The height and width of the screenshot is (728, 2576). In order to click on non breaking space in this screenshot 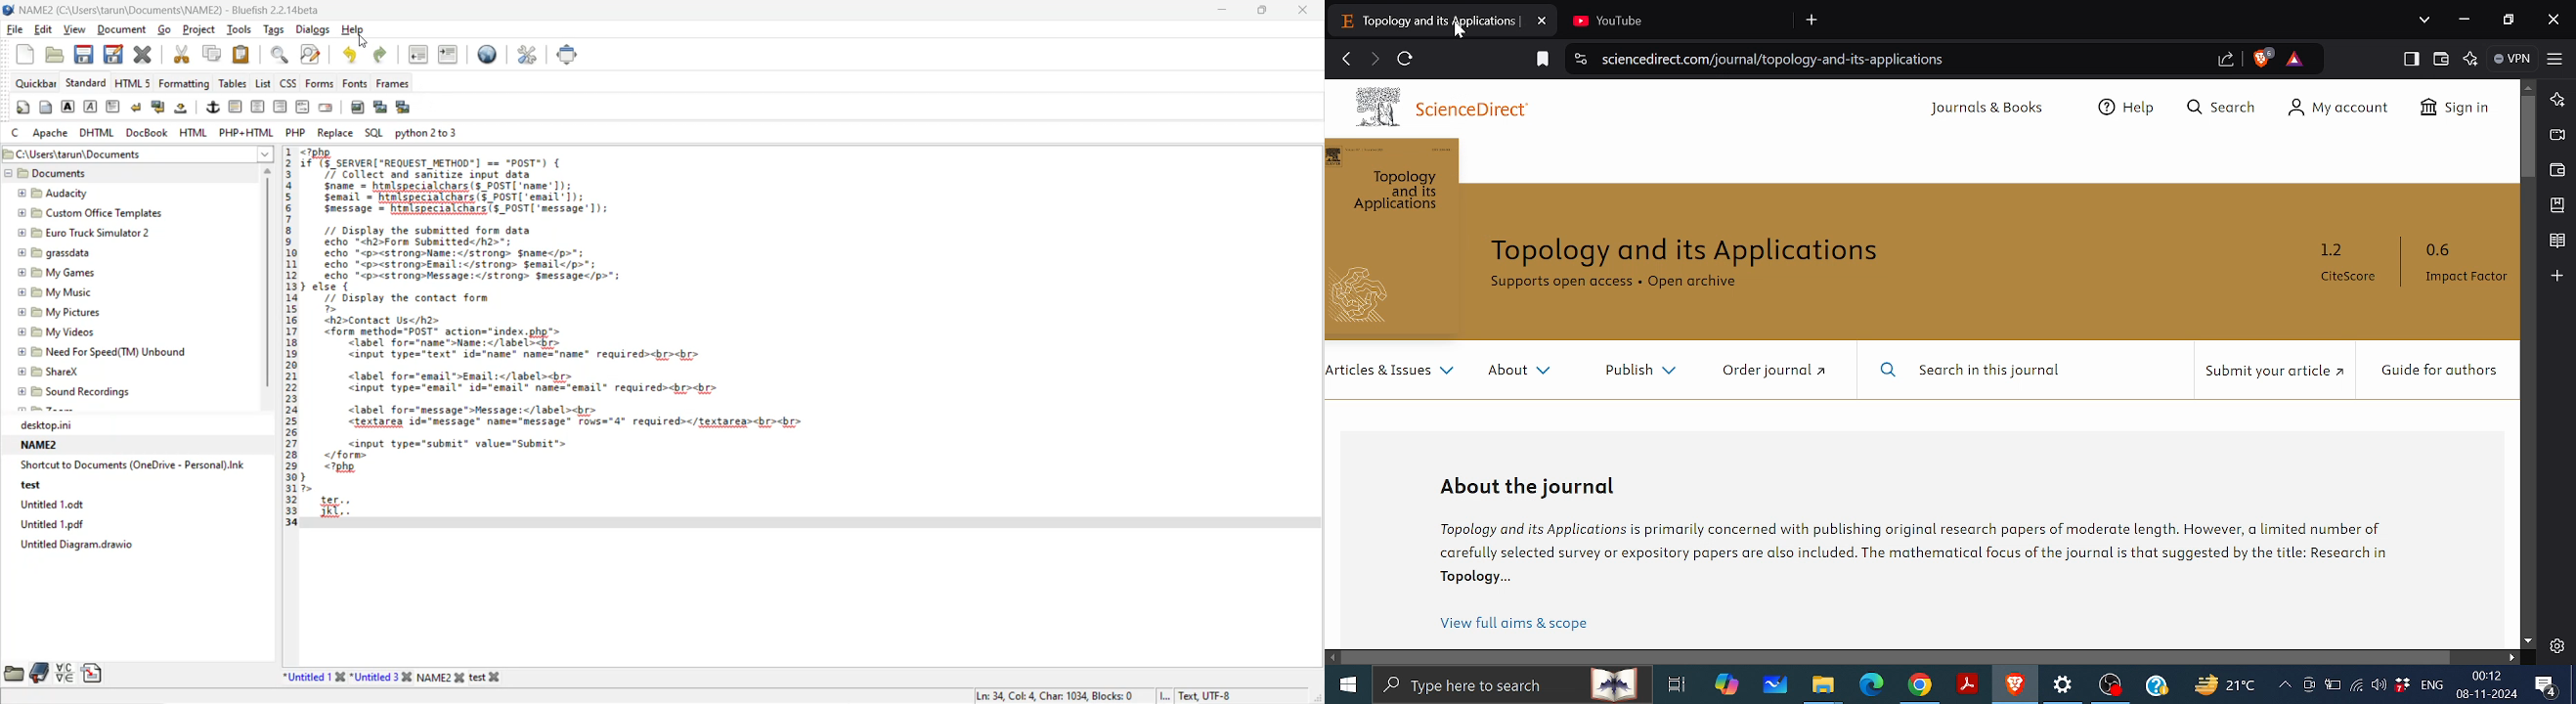, I will do `click(186, 108)`.